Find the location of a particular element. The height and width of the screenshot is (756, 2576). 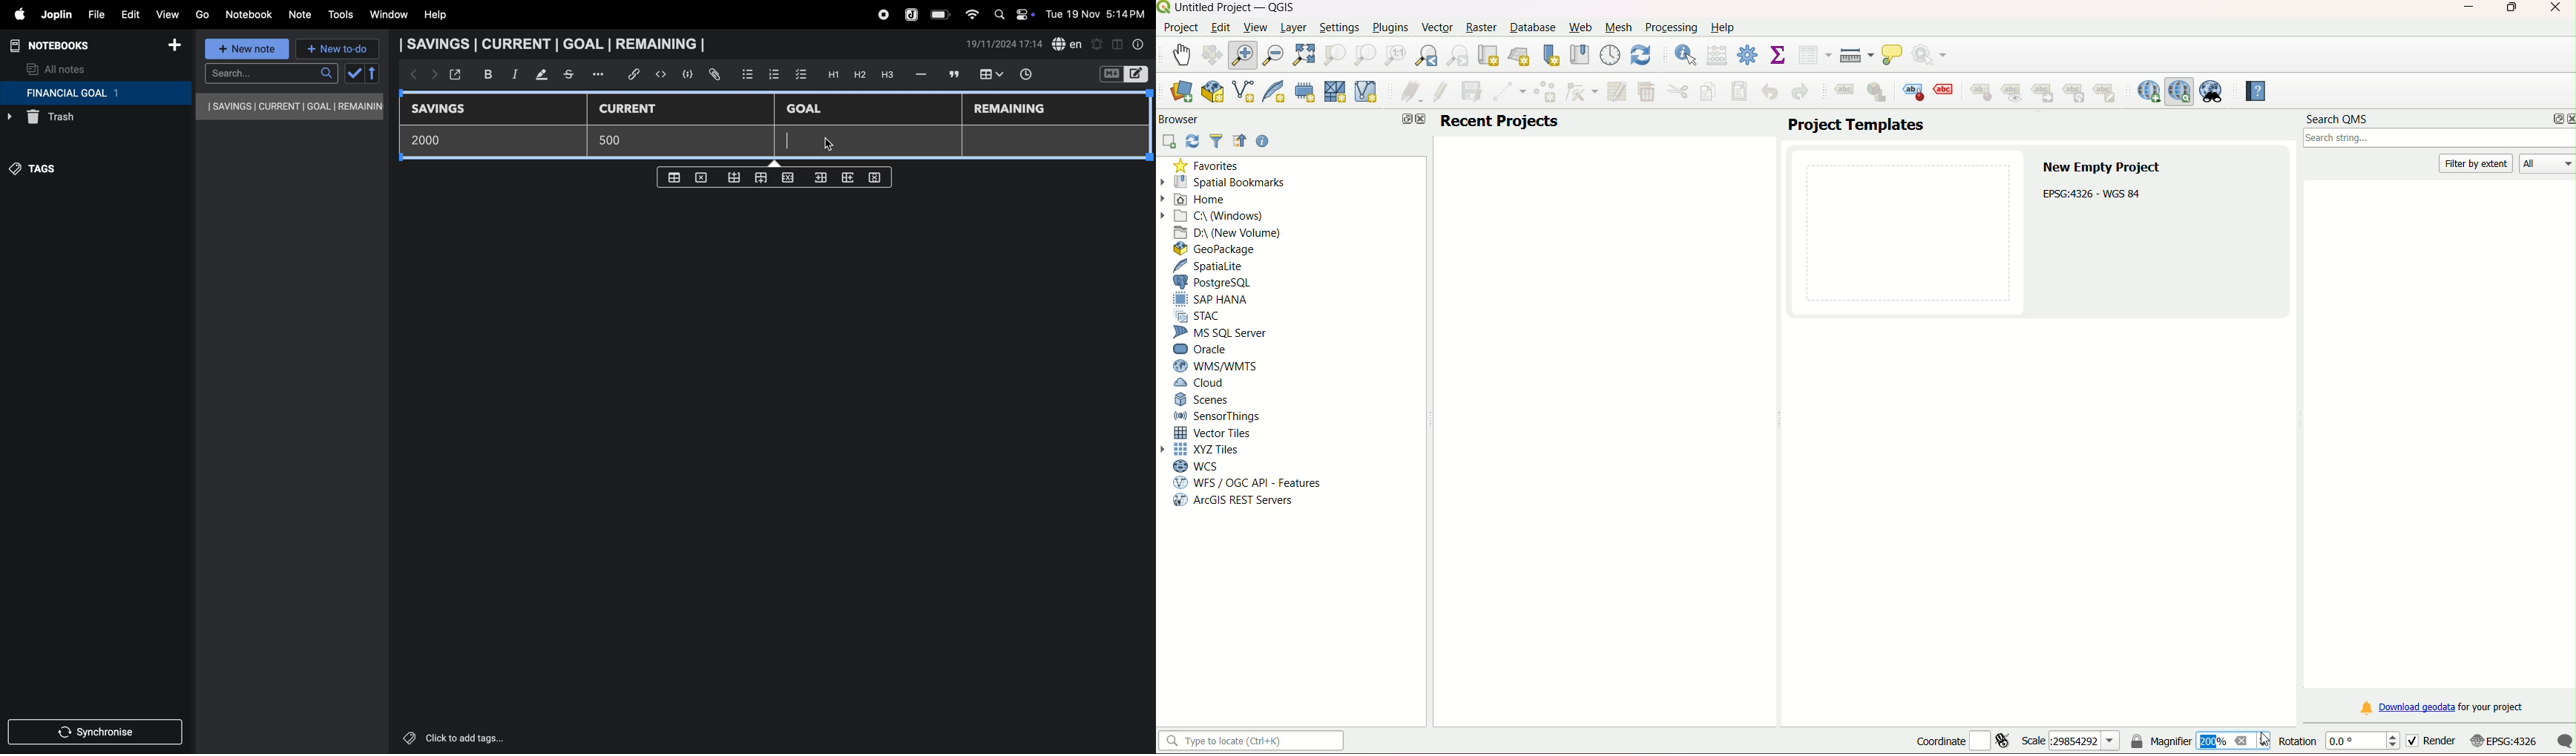

cursor is located at coordinates (839, 144).